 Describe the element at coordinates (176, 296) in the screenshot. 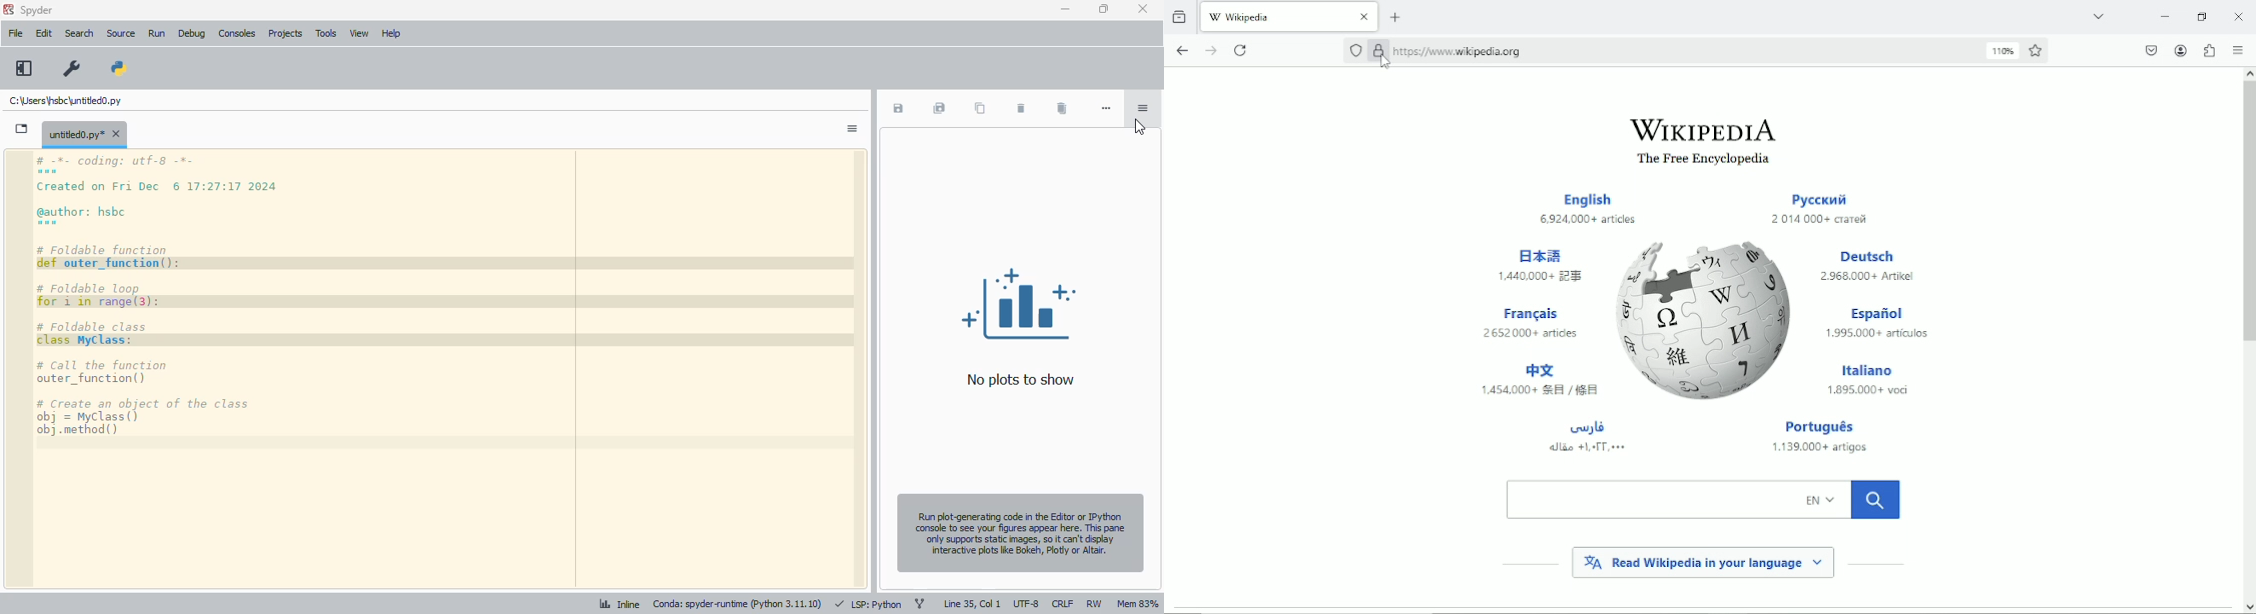

I see `code` at that location.